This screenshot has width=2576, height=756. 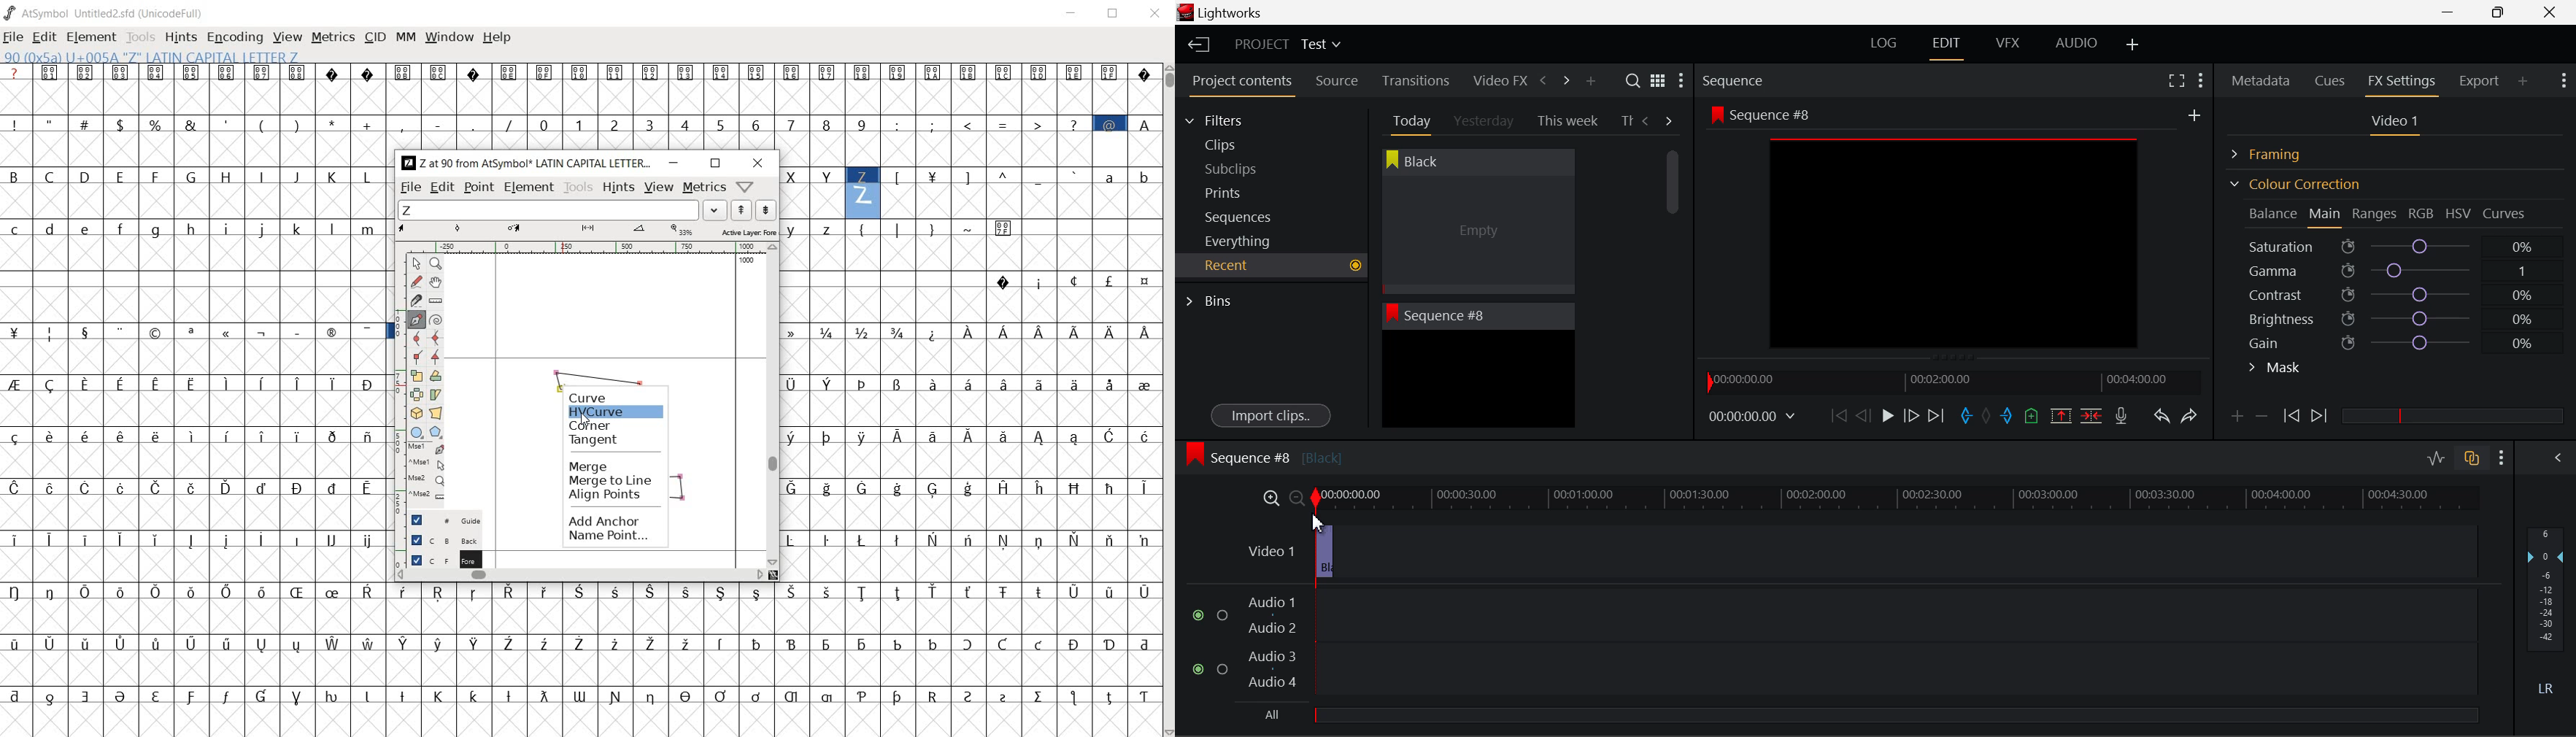 What do you see at coordinates (2559, 456) in the screenshot?
I see `Show Audio Mix` at bounding box center [2559, 456].